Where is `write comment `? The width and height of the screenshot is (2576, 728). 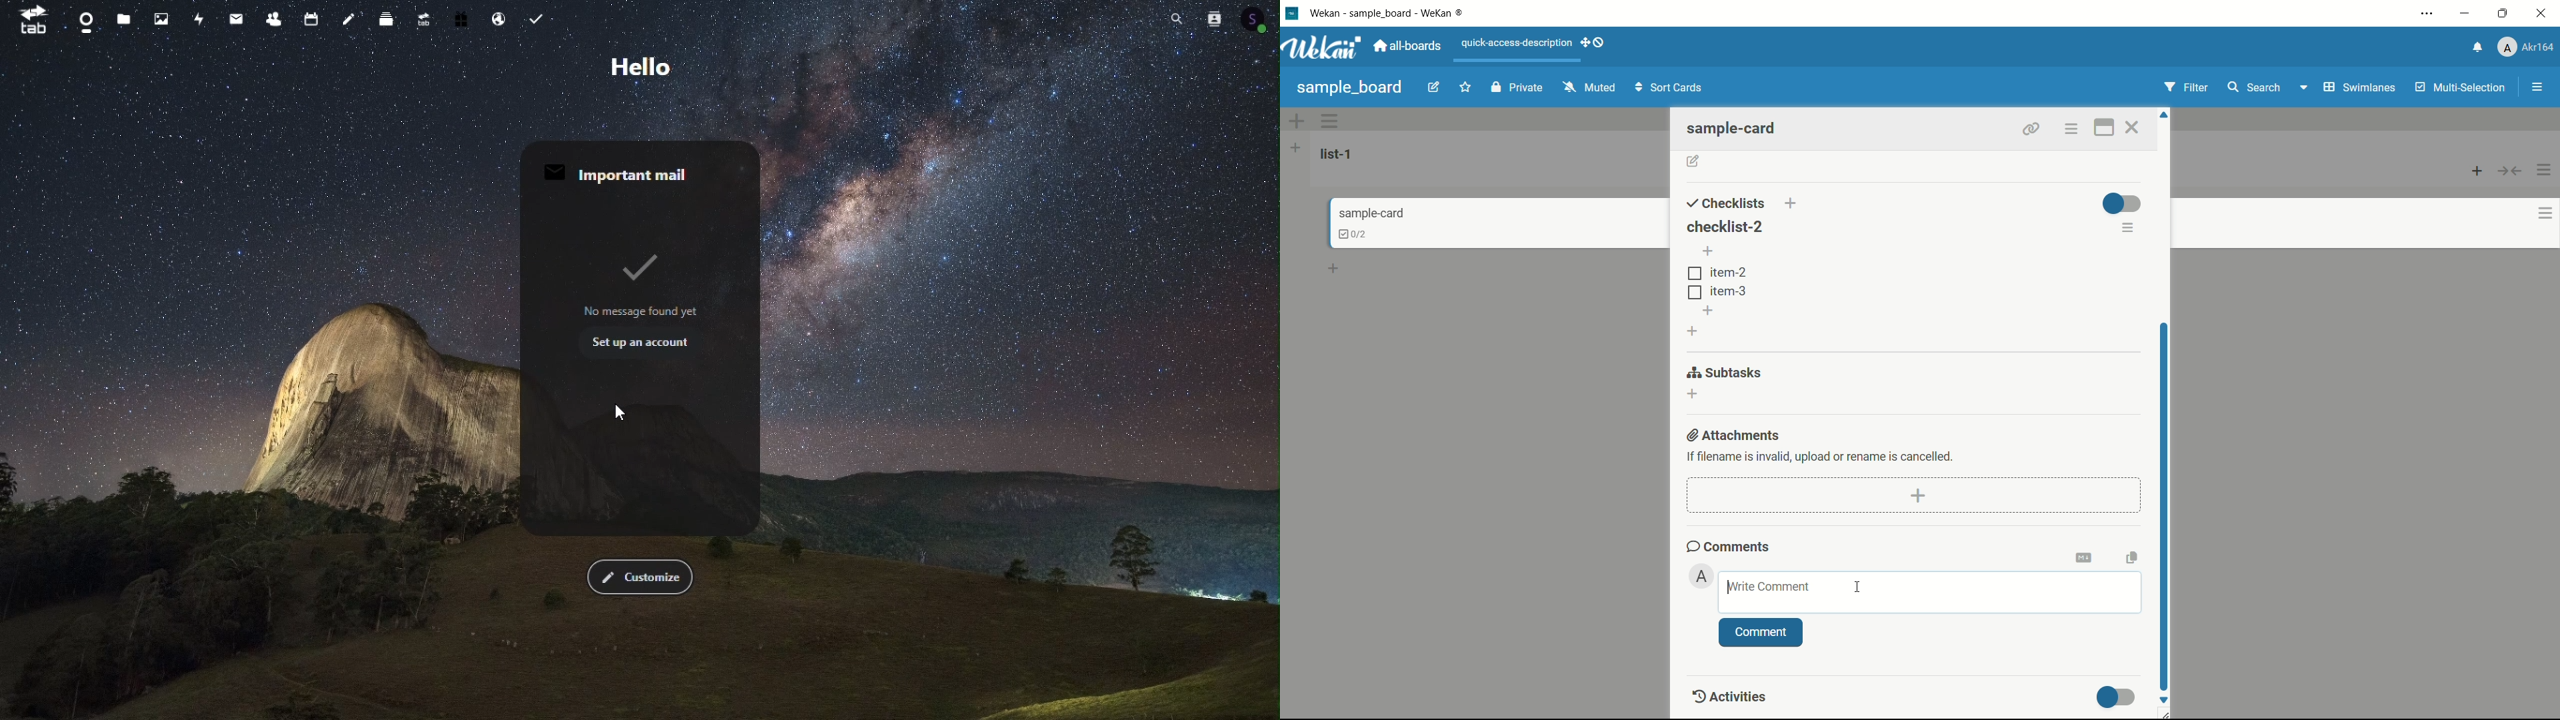
write comment  is located at coordinates (1767, 586).